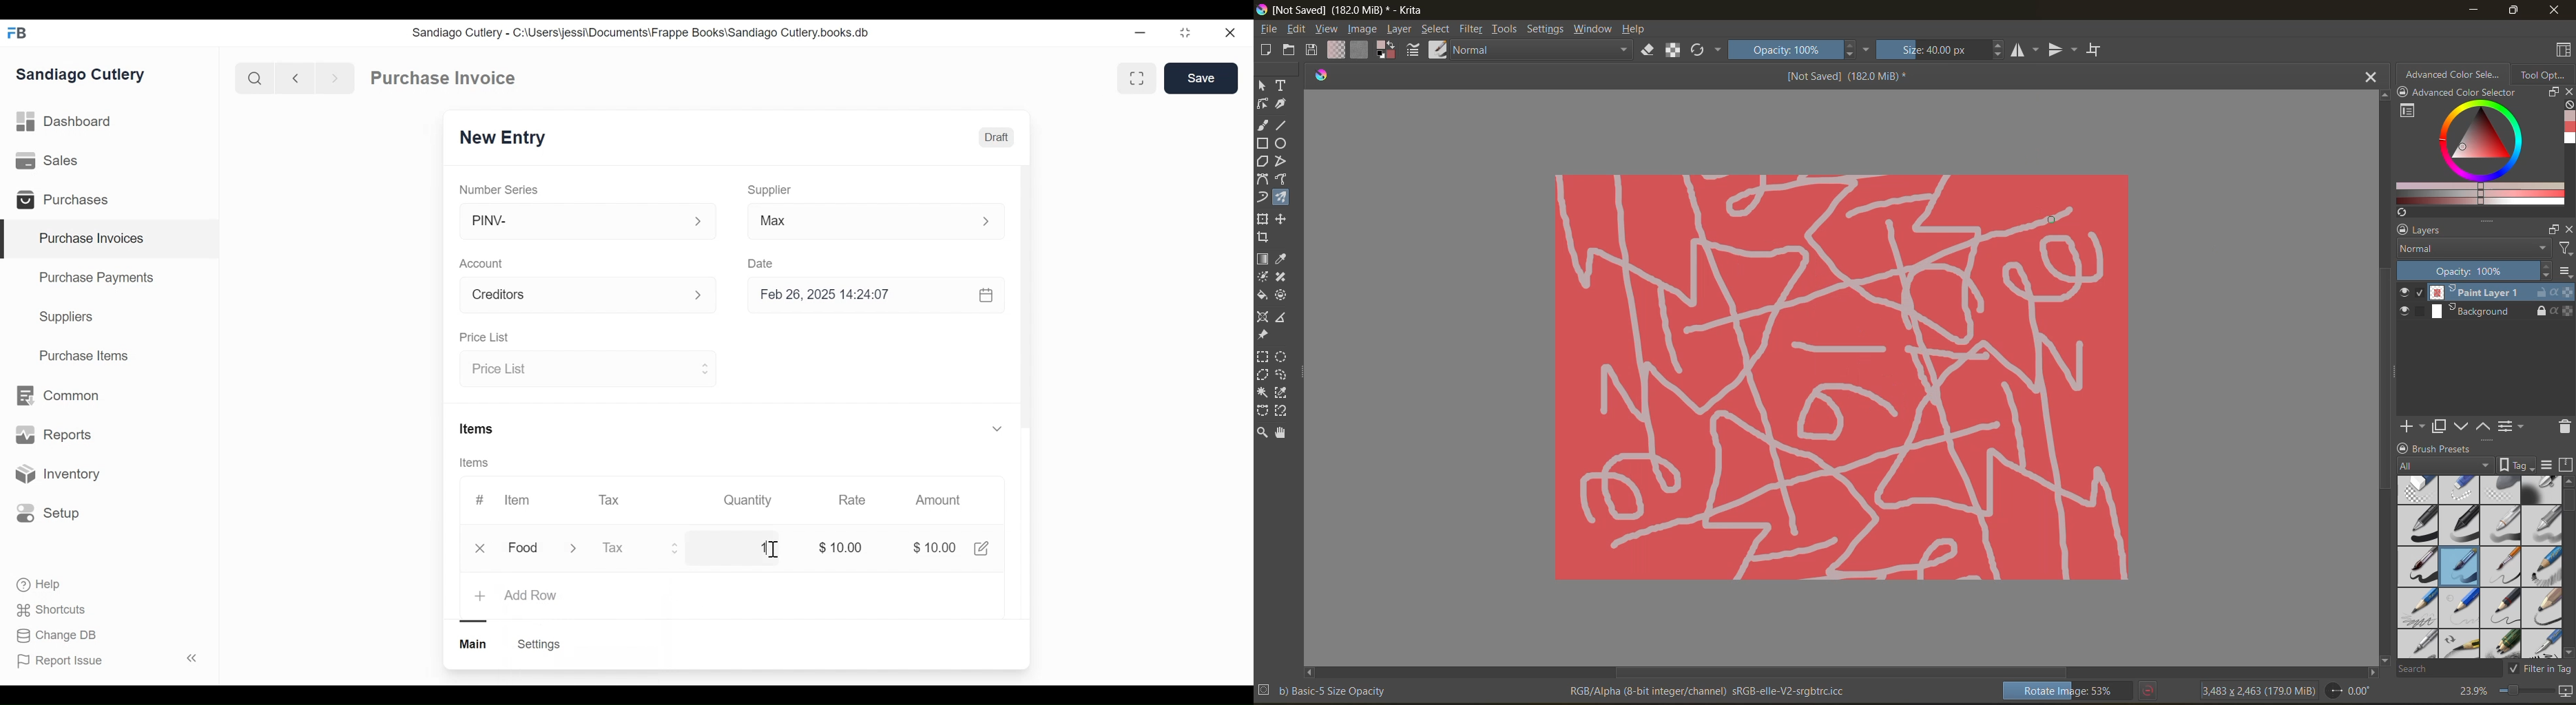  Describe the element at coordinates (82, 76) in the screenshot. I see `Sandiago Cutlery` at that location.